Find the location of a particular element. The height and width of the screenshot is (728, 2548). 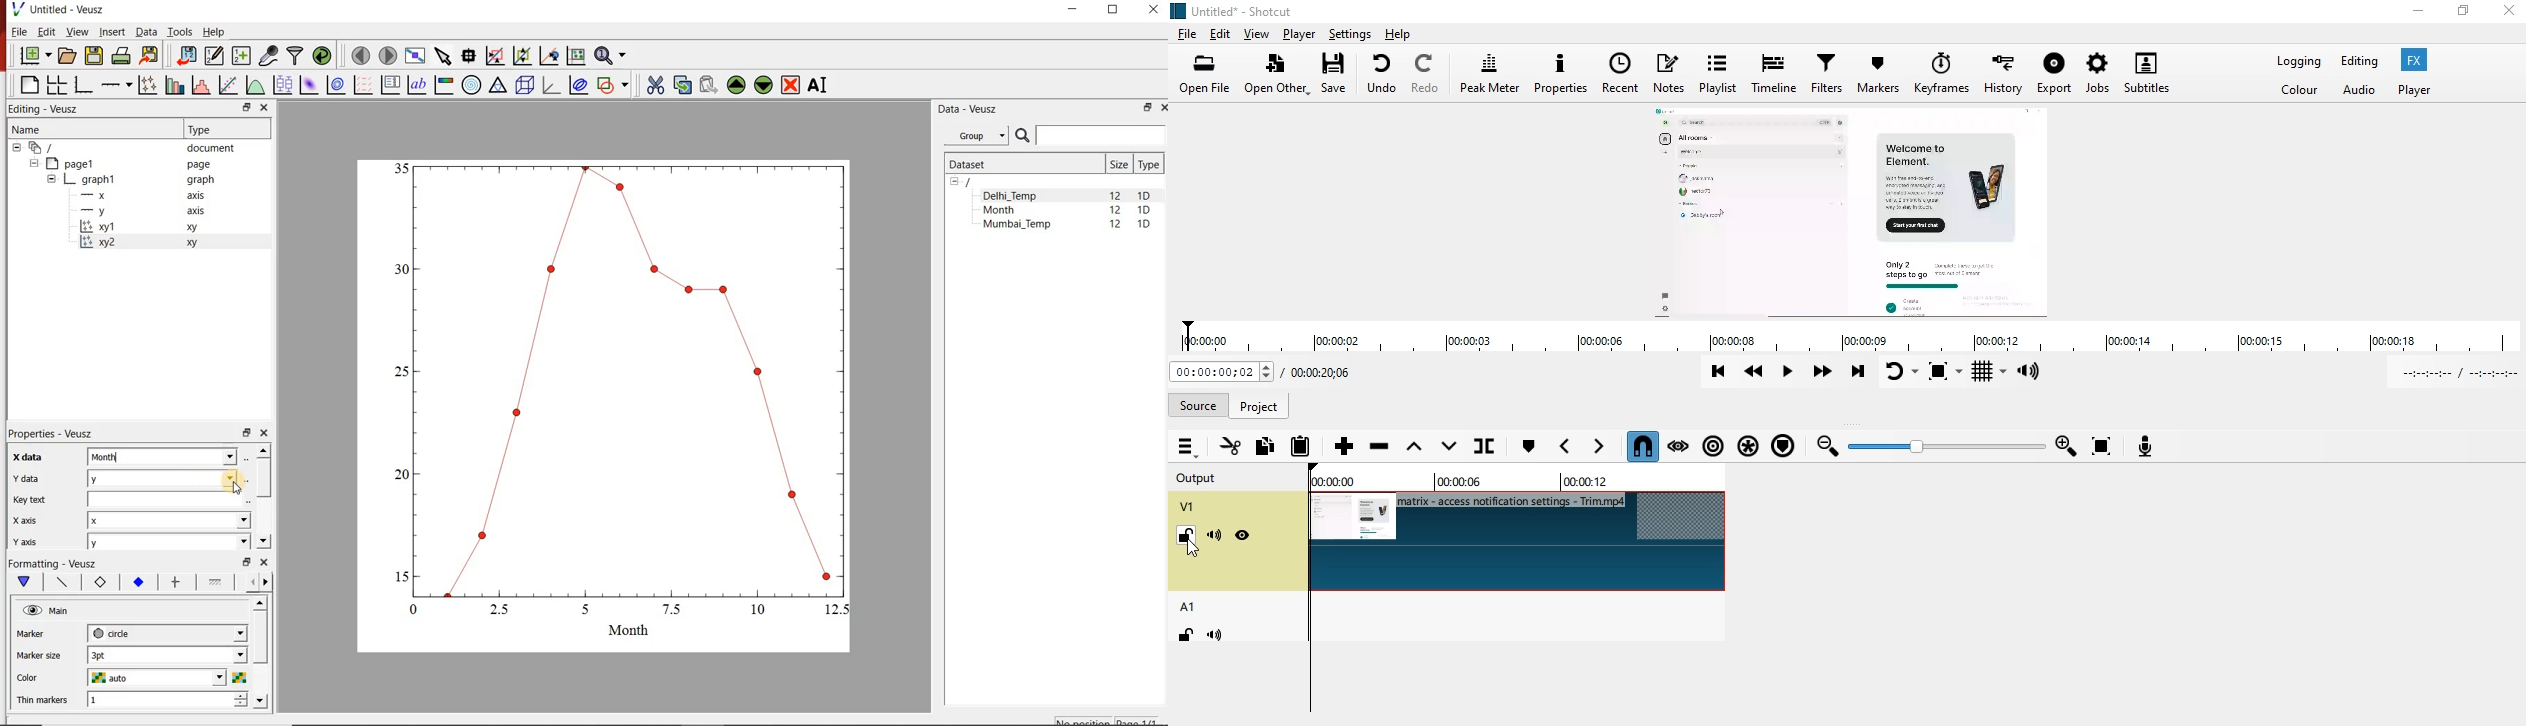

v1 is located at coordinates (1188, 507).